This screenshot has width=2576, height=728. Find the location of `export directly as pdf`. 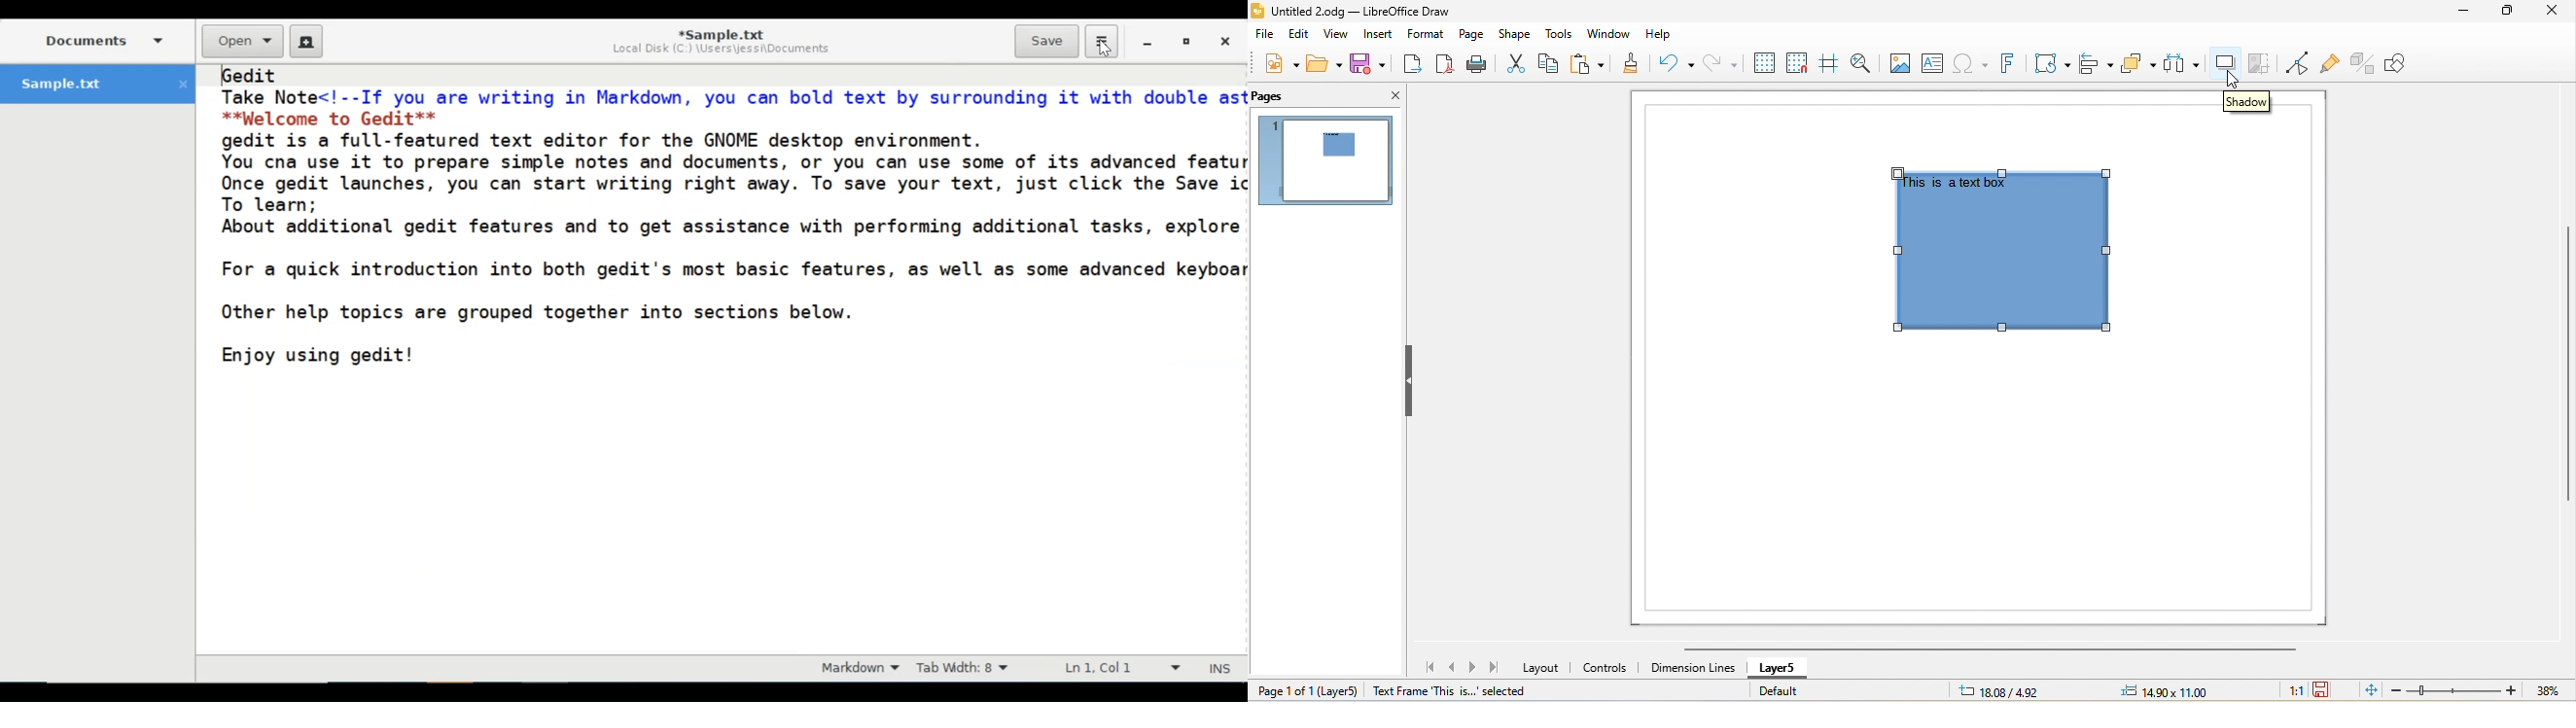

export directly as pdf is located at coordinates (1445, 65).